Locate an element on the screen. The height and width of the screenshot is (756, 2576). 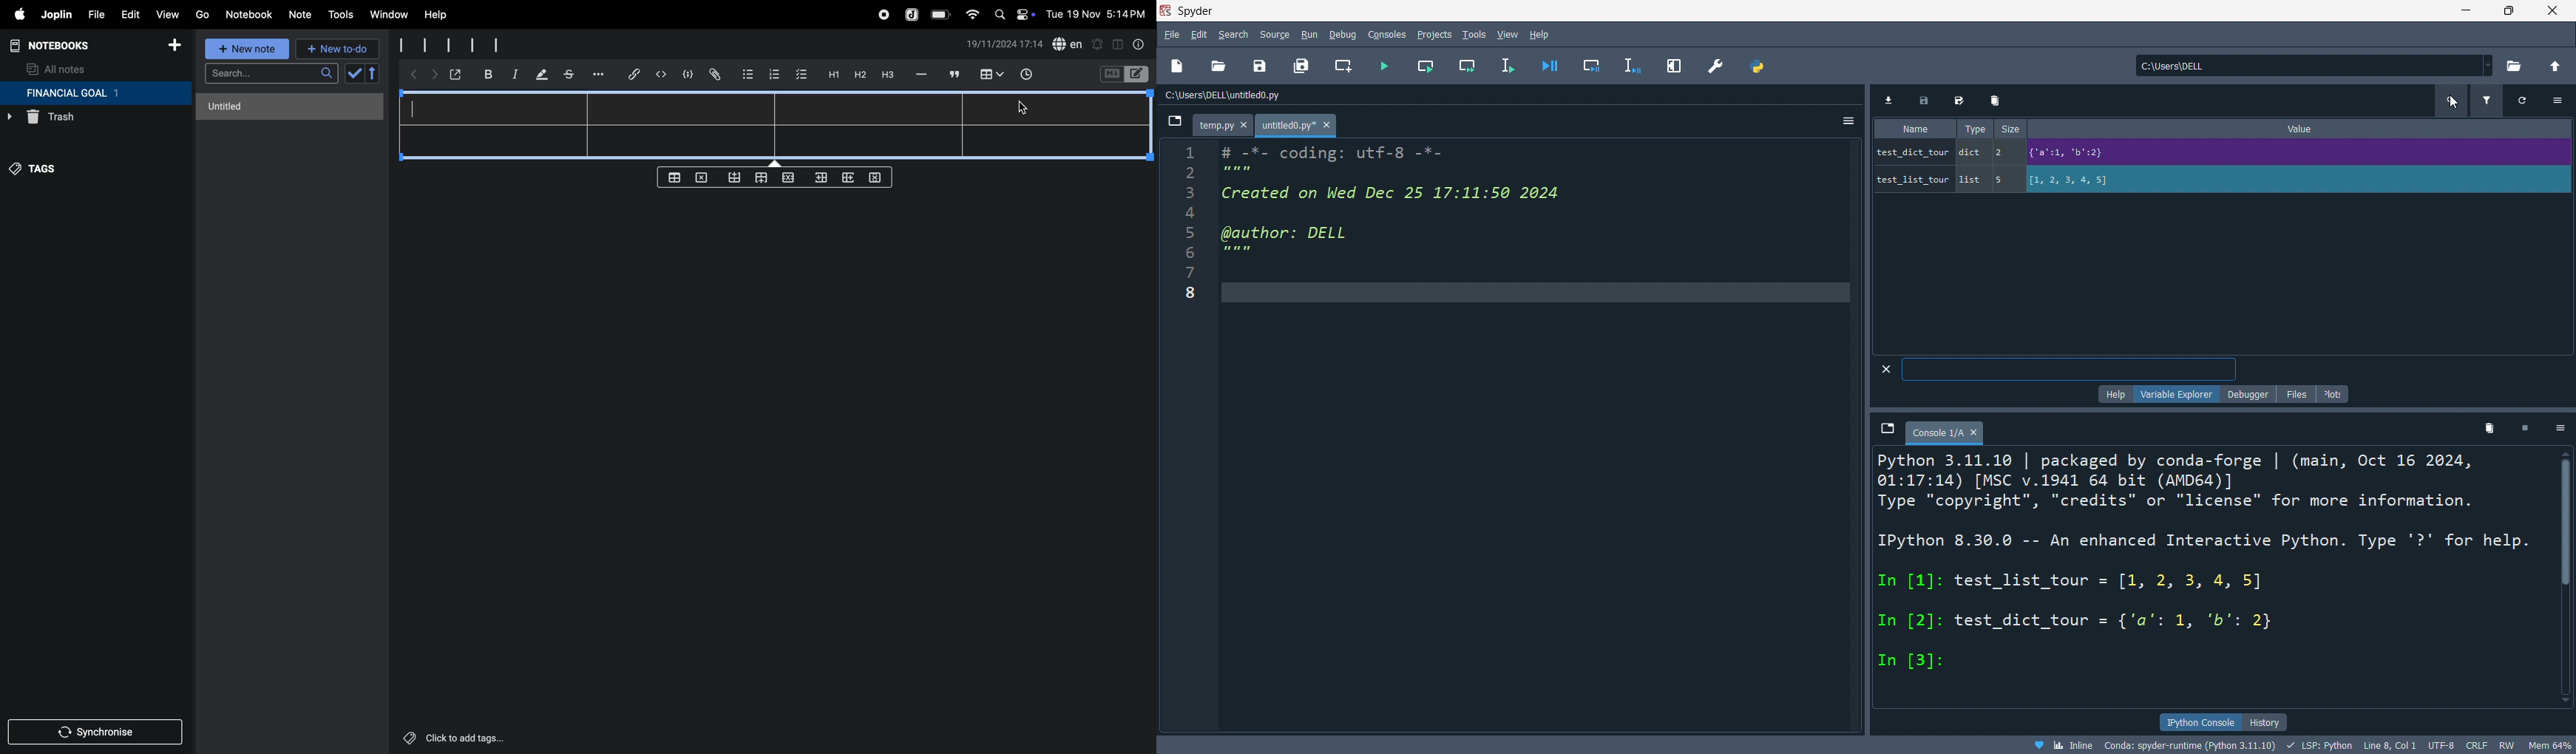
 close kernel is located at coordinates (2531, 429).